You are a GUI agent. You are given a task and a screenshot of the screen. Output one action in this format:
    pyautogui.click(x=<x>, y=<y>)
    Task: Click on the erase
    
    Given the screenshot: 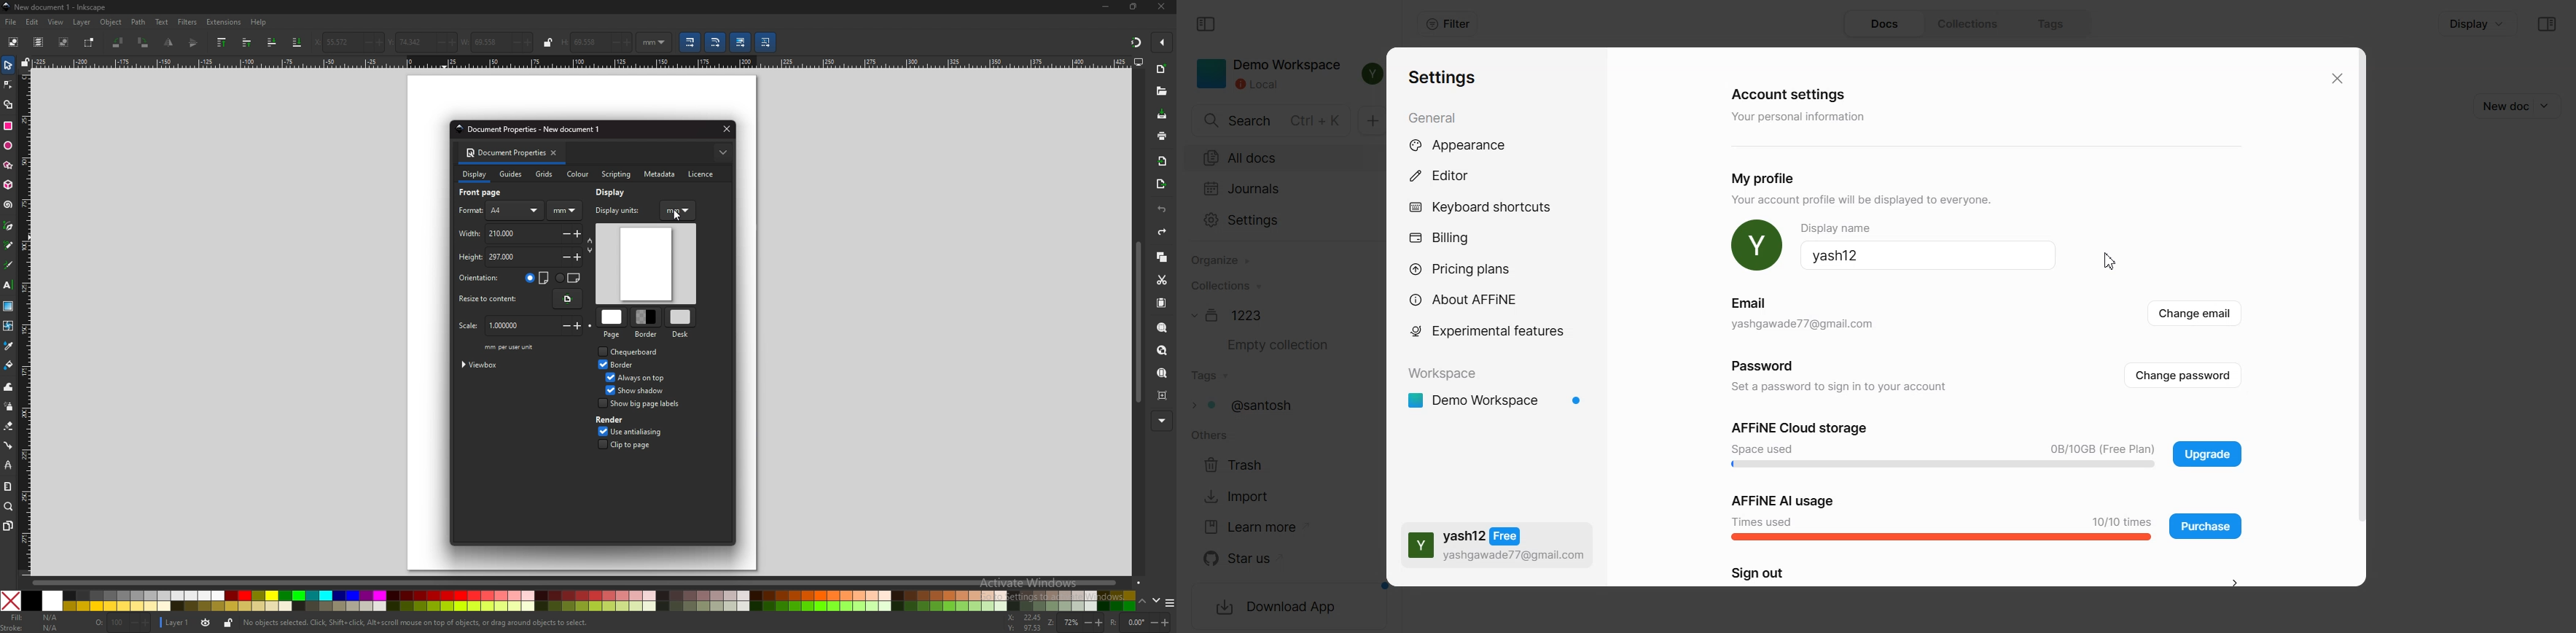 What is the action you would take?
    pyautogui.click(x=9, y=425)
    